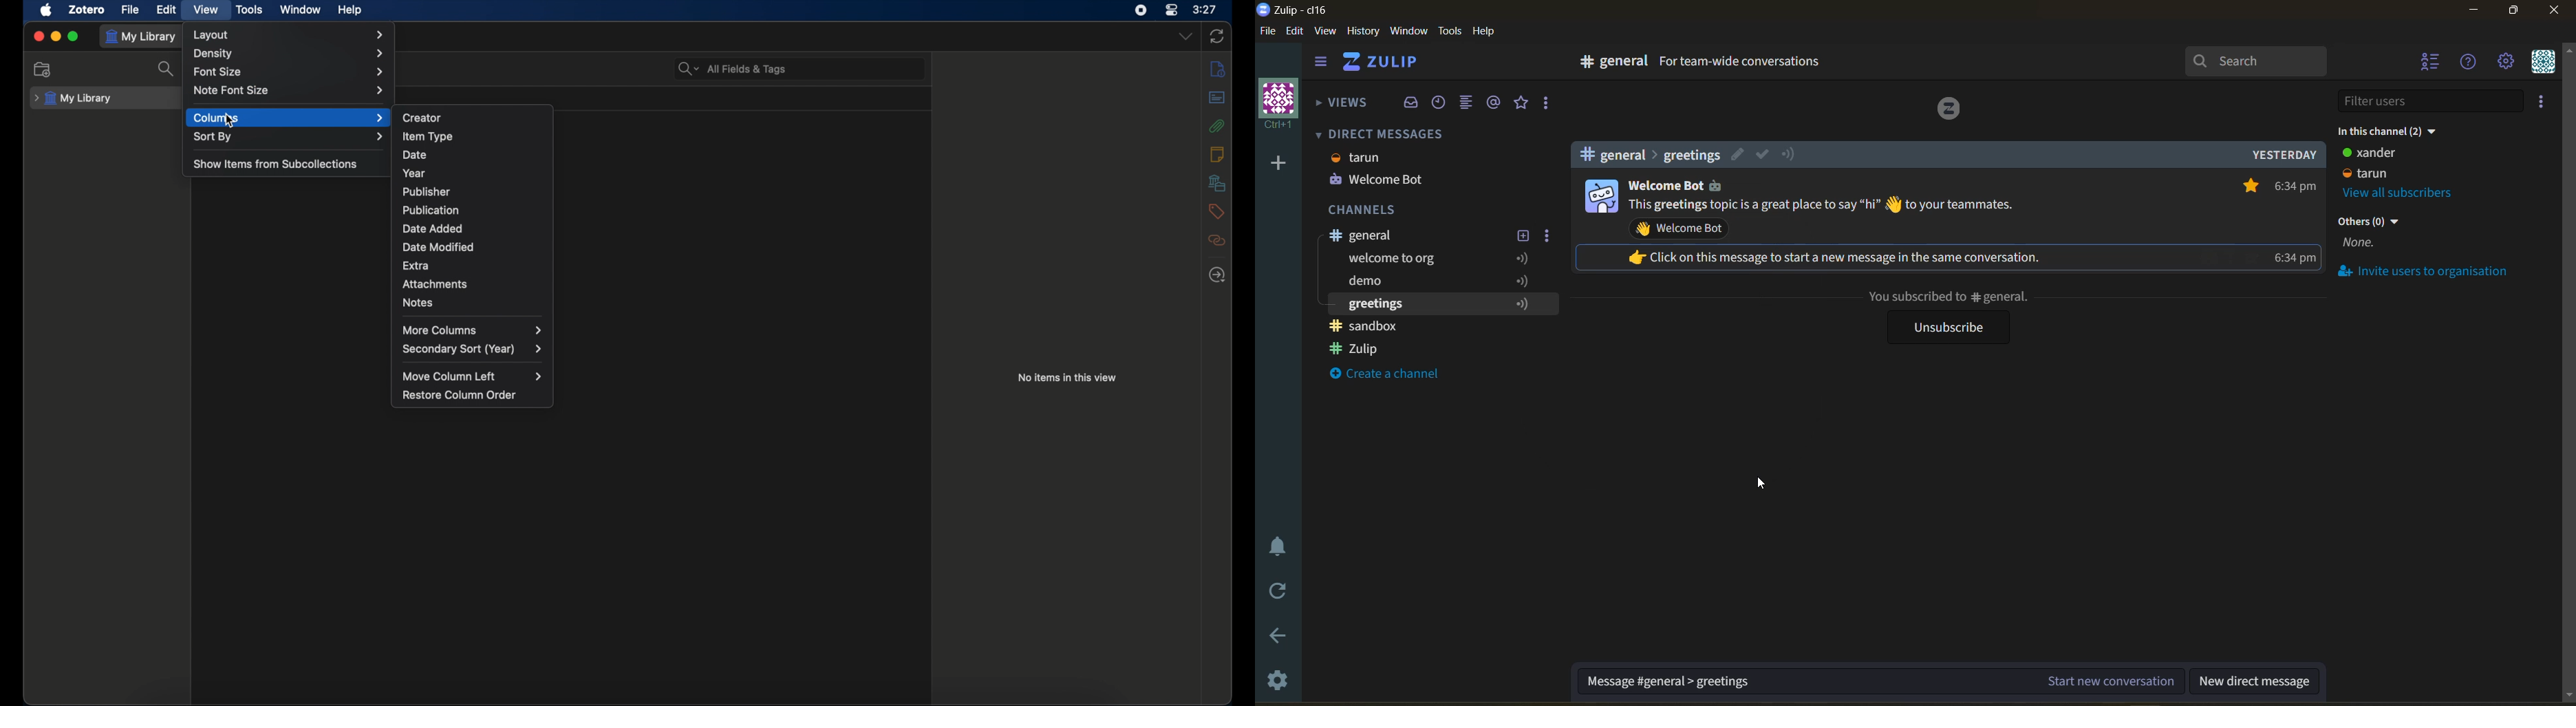 The width and height of the screenshot is (2576, 728). I want to click on filter users, so click(2434, 101).